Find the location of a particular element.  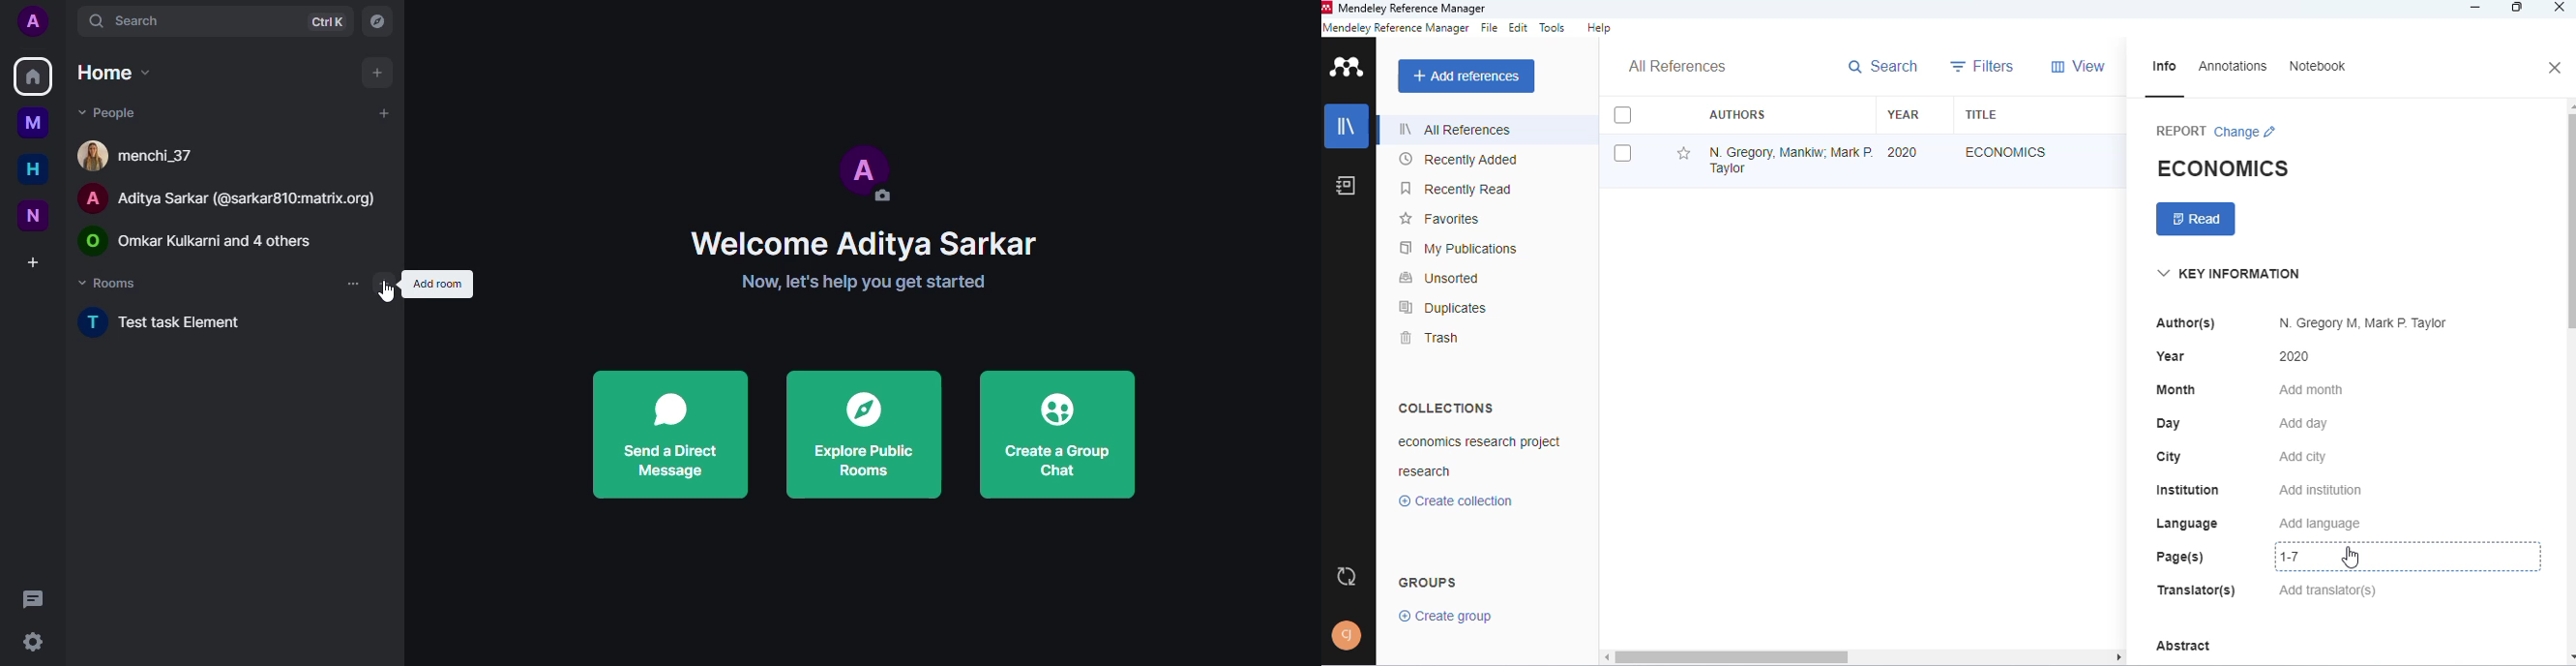

economics is located at coordinates (2222, 168).